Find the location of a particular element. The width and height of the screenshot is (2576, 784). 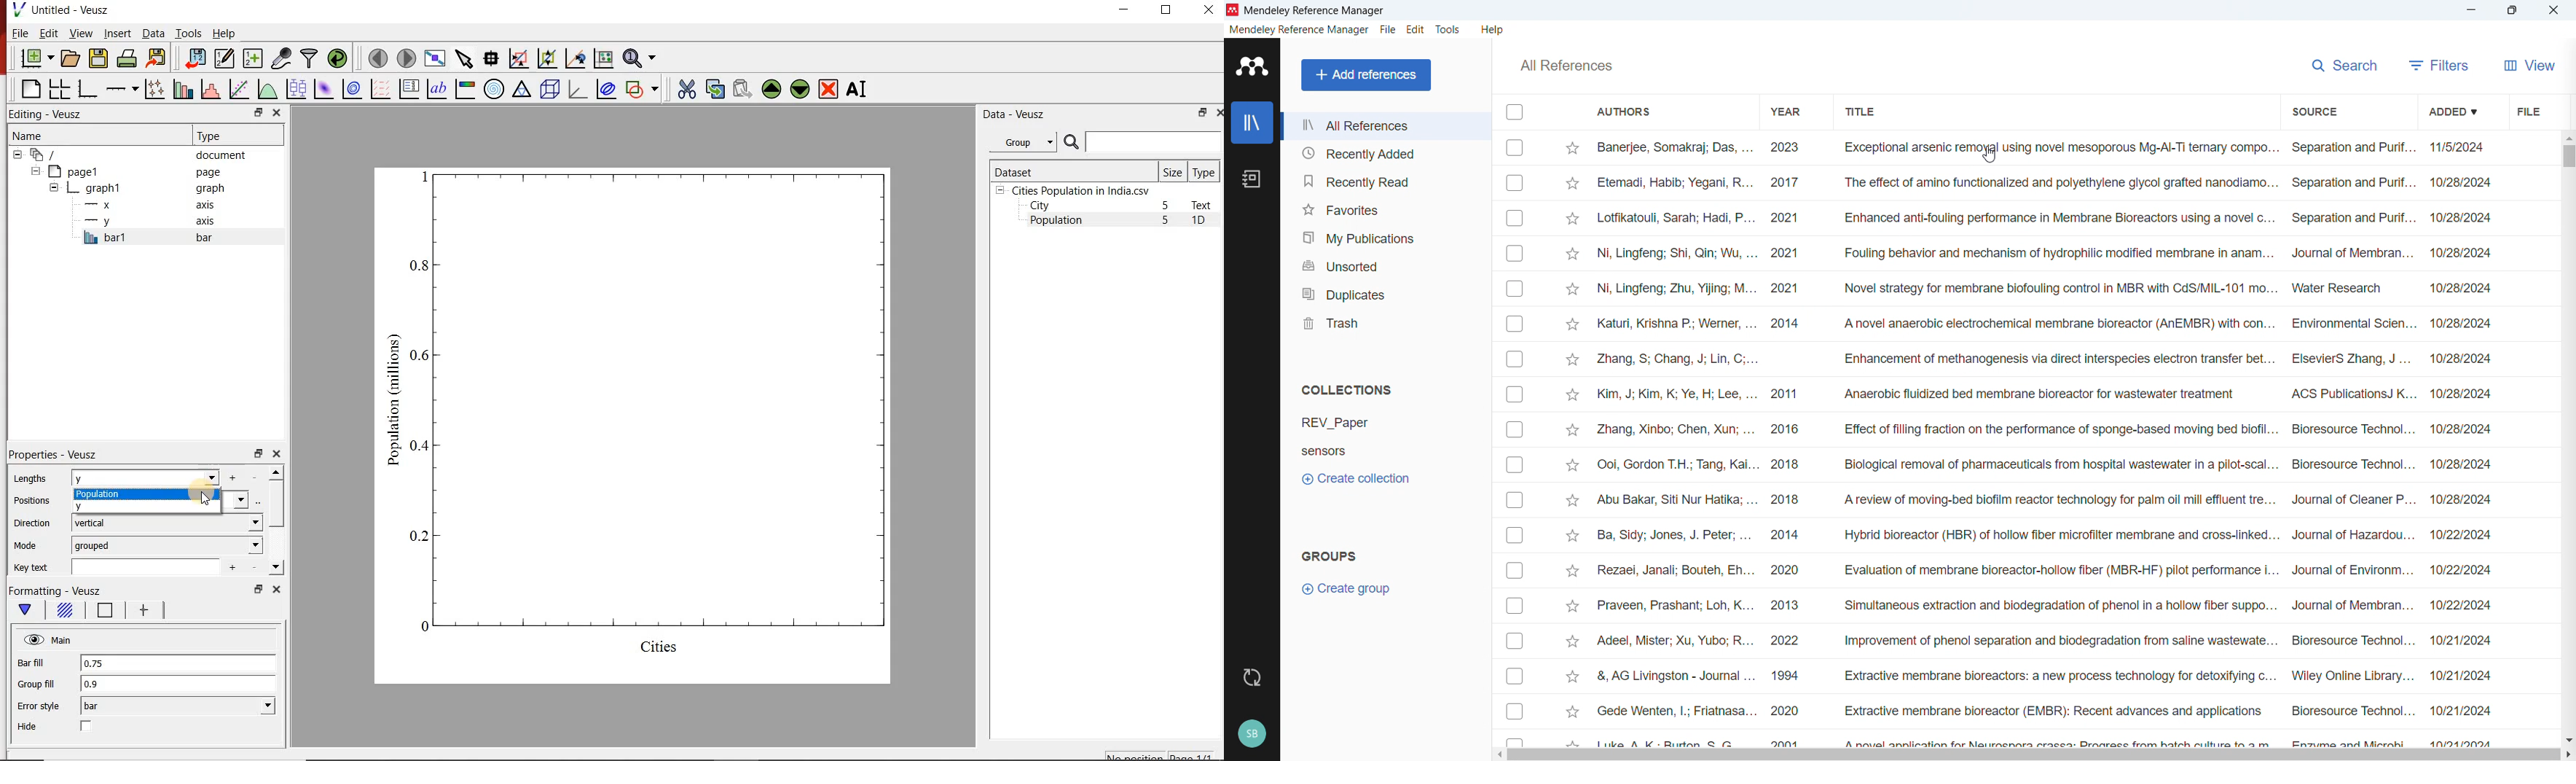

10/28/2024 is located at coordinates (2476, 431).